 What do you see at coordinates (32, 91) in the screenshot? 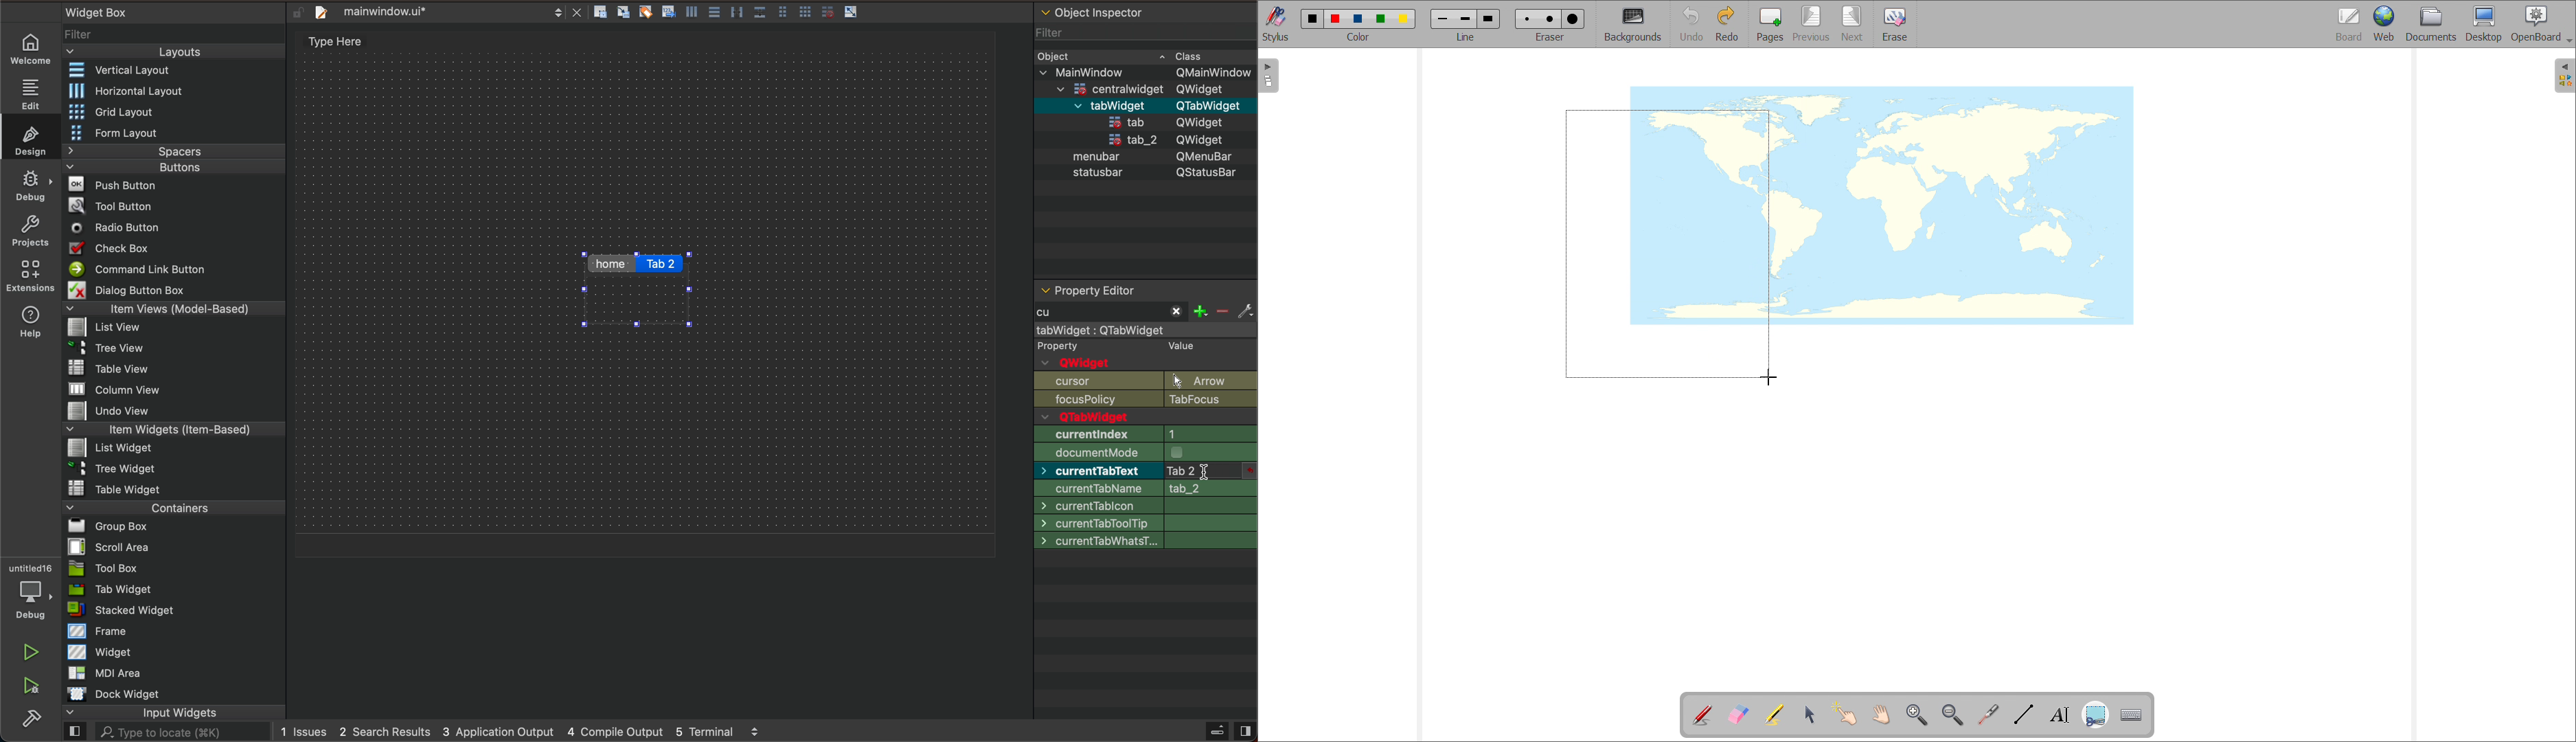
I see `edit` at bounding box center [32, 91].